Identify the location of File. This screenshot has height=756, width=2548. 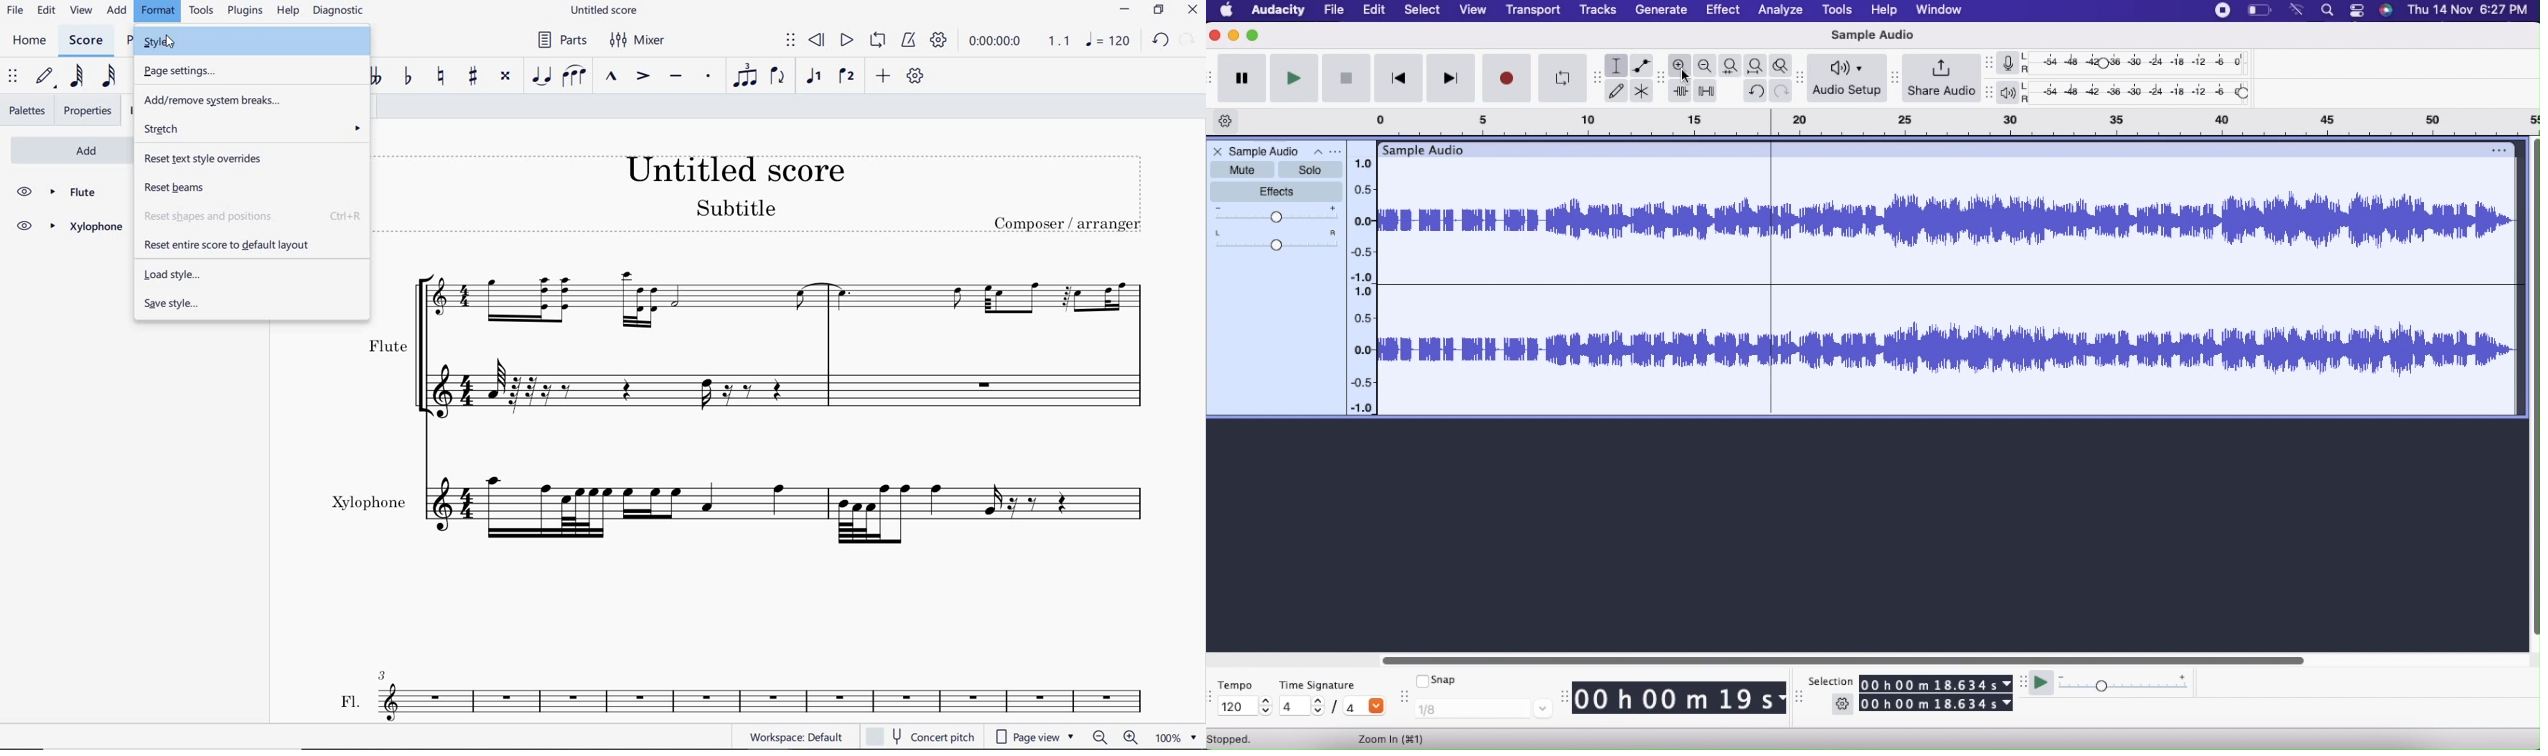
(1334, 10).